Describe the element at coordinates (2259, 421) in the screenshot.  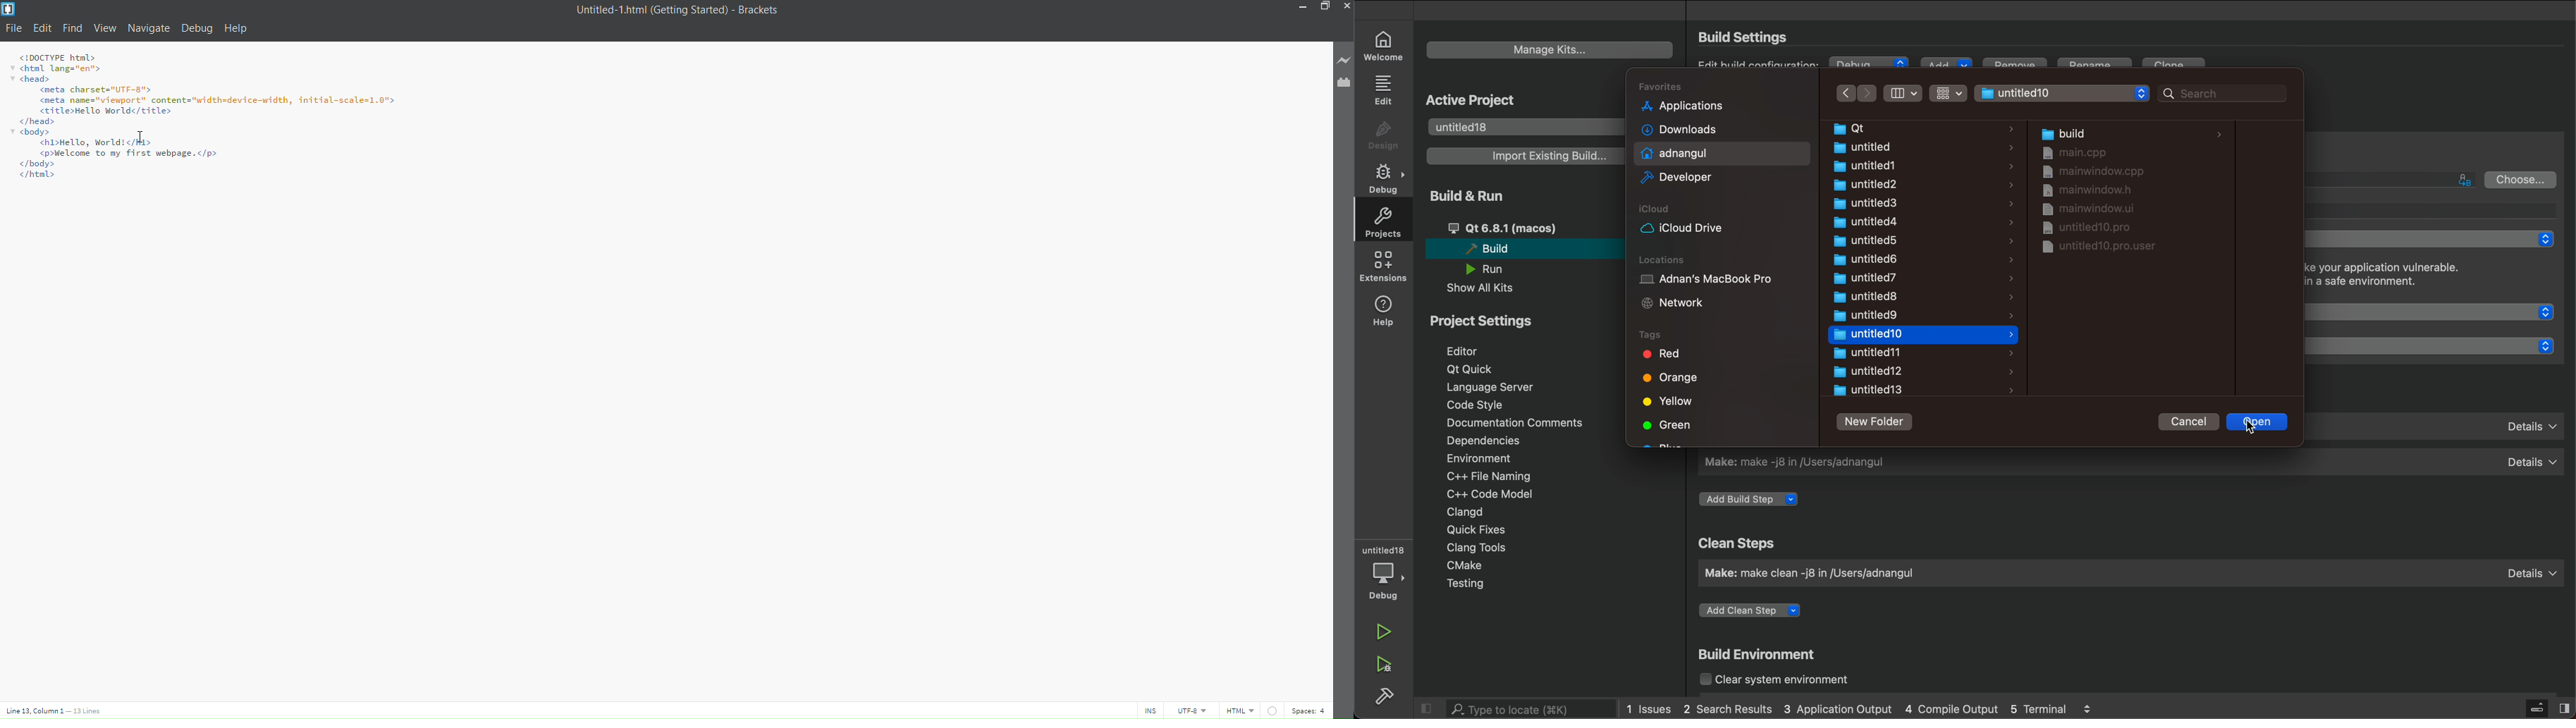
I see `open` at that location.